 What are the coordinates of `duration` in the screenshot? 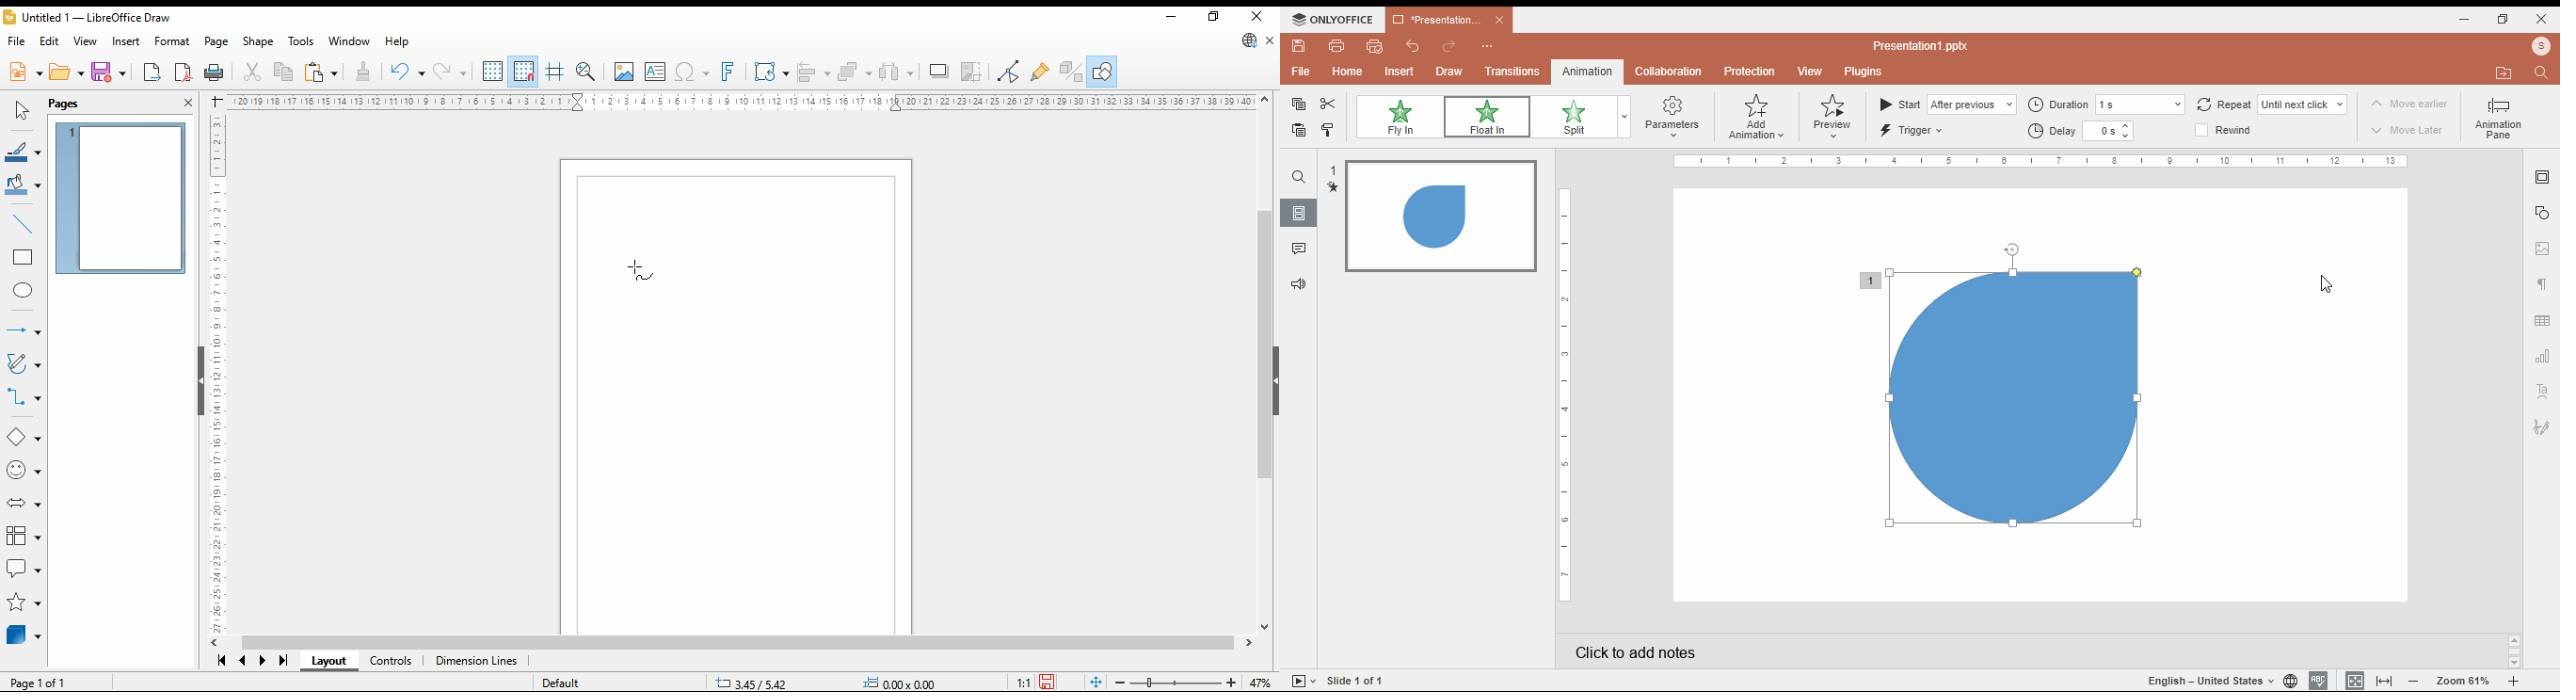 It's located at (2106, 103).